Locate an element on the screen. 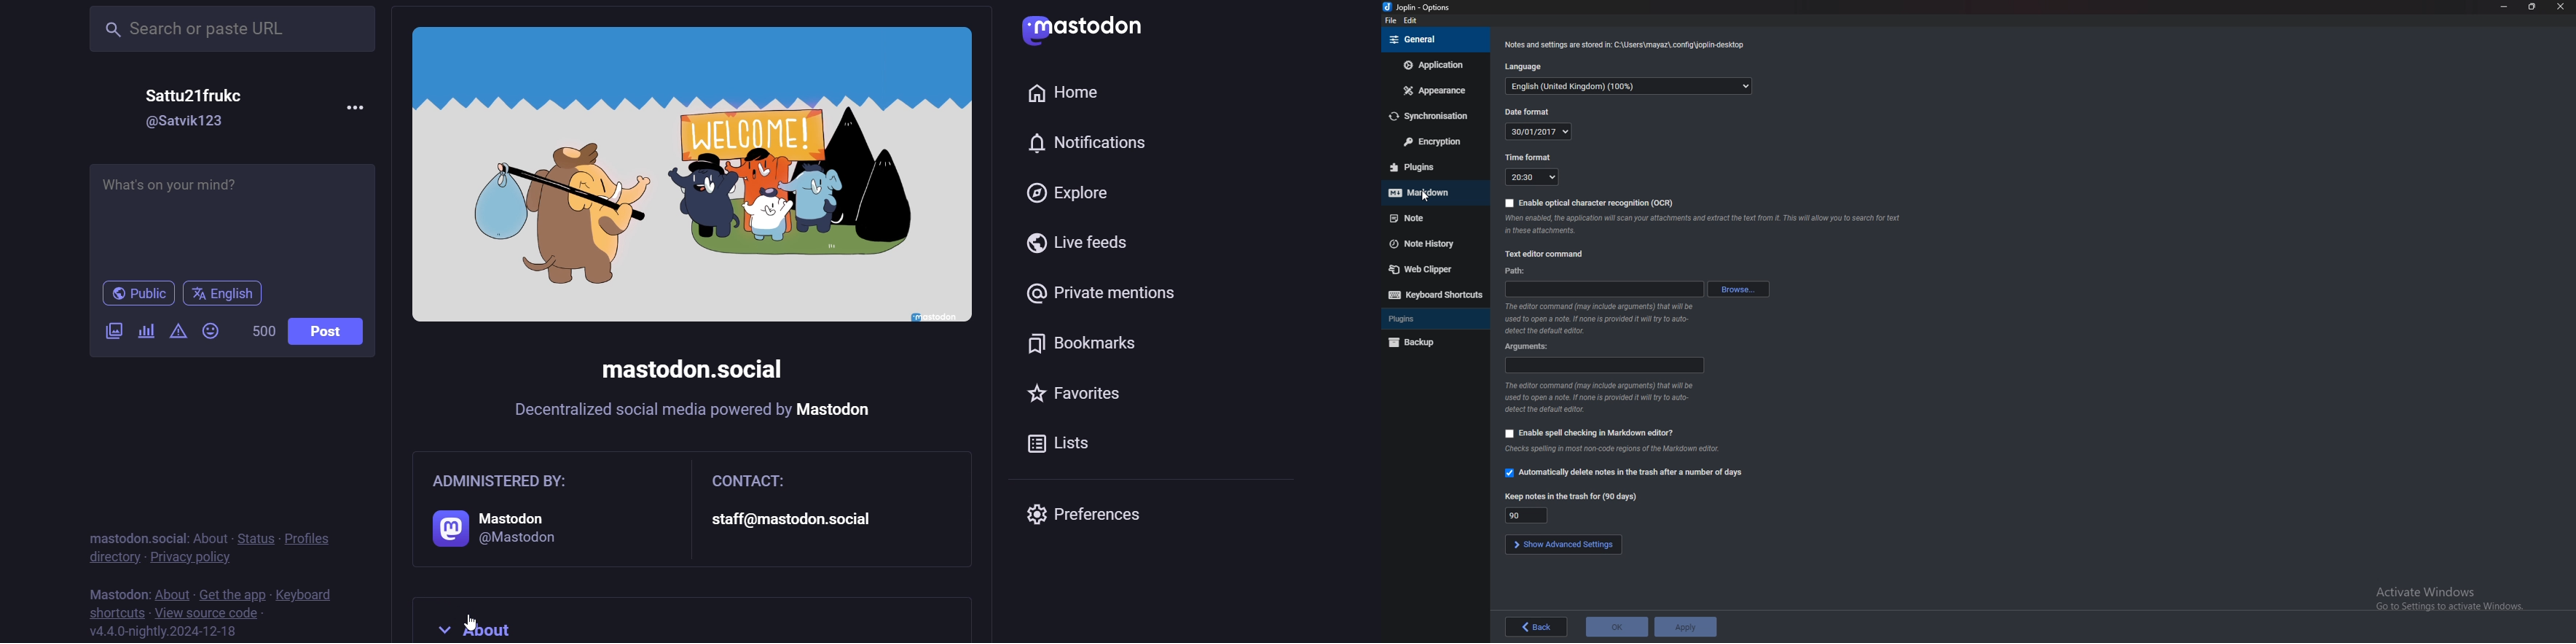 The image size is (2576, 644). about is located at coordinates (662, 626).